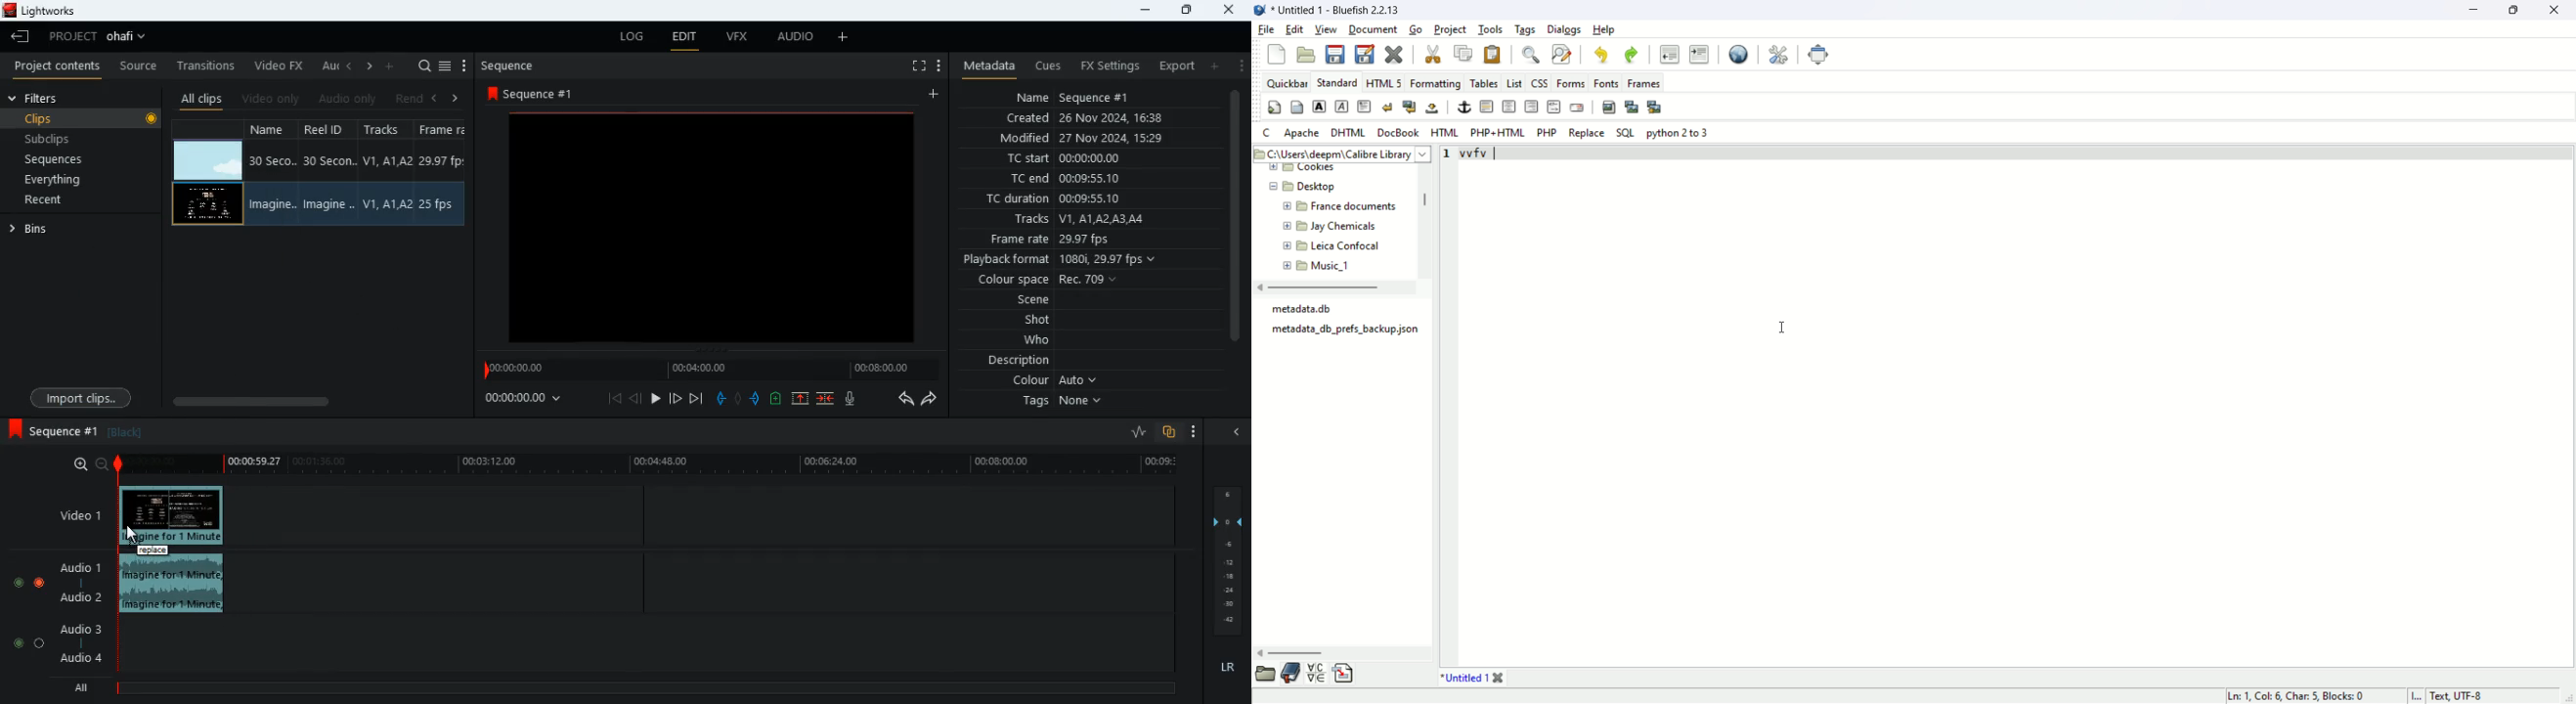 The width and height of the screenshot is (2576, 728). I want to click on recent, so click(60, 201).